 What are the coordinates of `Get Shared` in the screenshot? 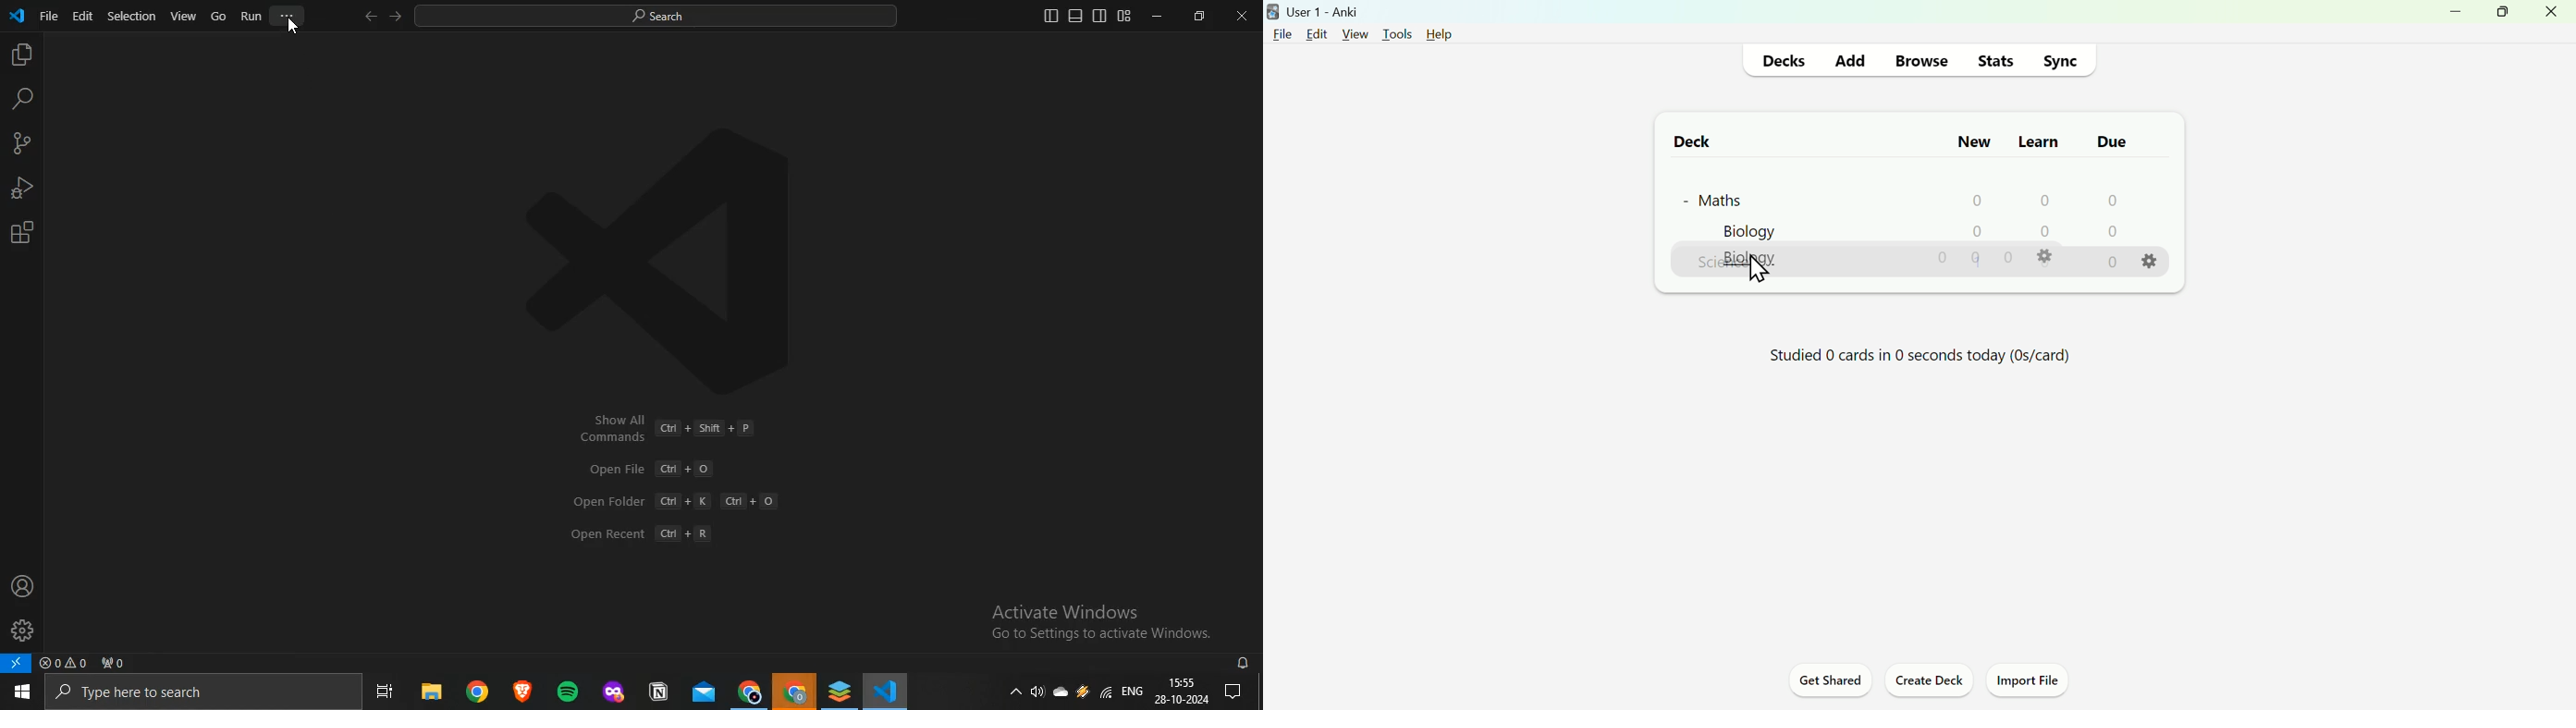 It's located at (1832, 682).